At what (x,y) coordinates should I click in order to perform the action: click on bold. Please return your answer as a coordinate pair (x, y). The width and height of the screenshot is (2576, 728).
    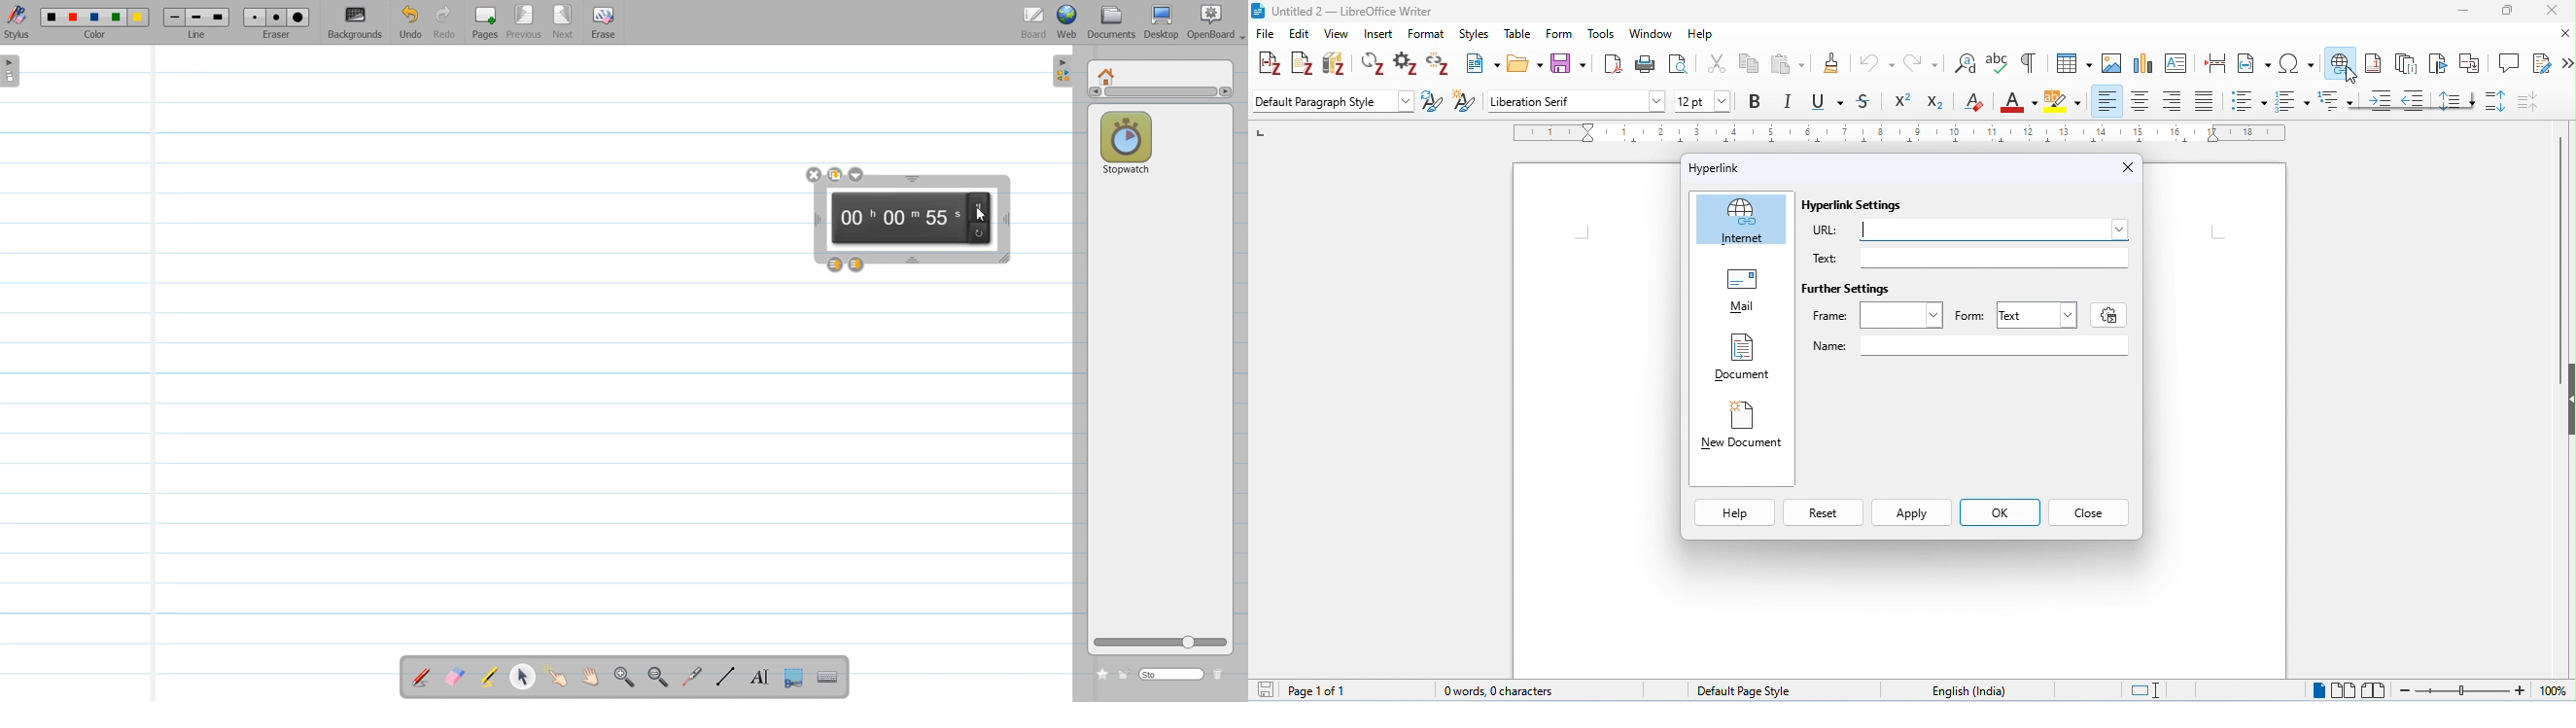
    Looking at the image, I should click on (1756, 101).